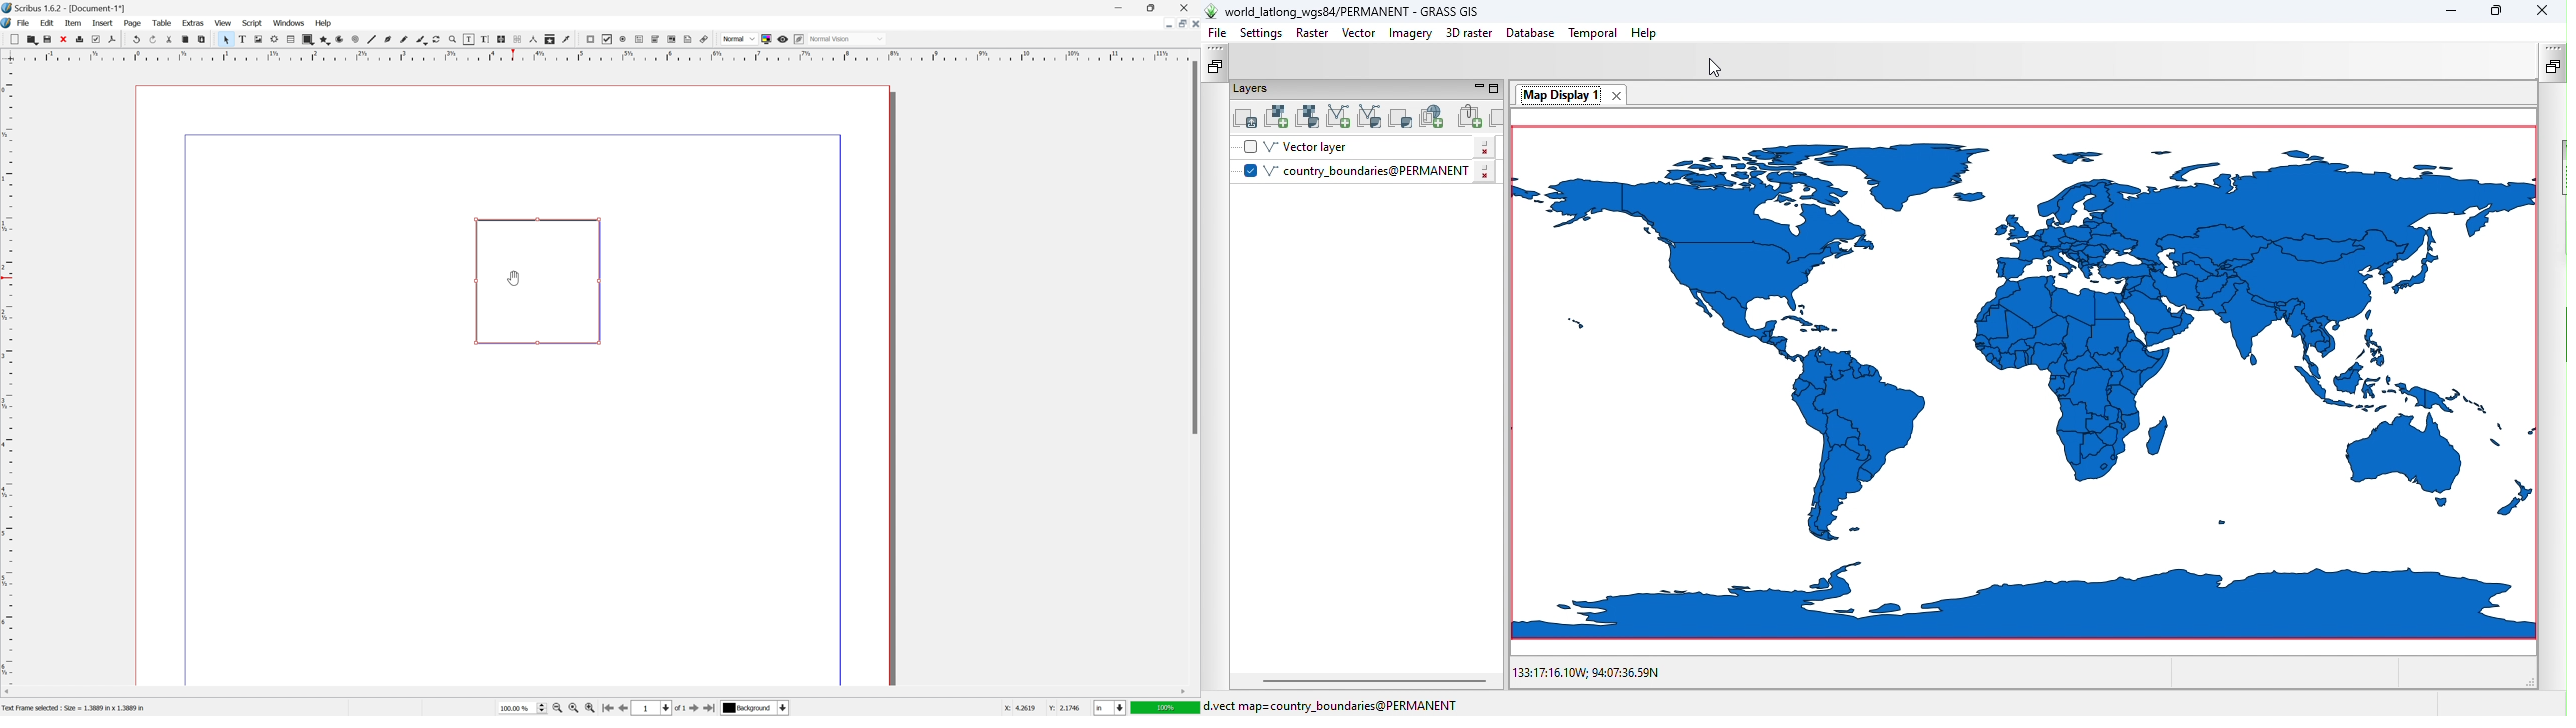 This screenshot has height=728, width=2576. What do you see at coordinates (32, 39) in the screenshot?
I see `open` at bounding box center [32, 39].